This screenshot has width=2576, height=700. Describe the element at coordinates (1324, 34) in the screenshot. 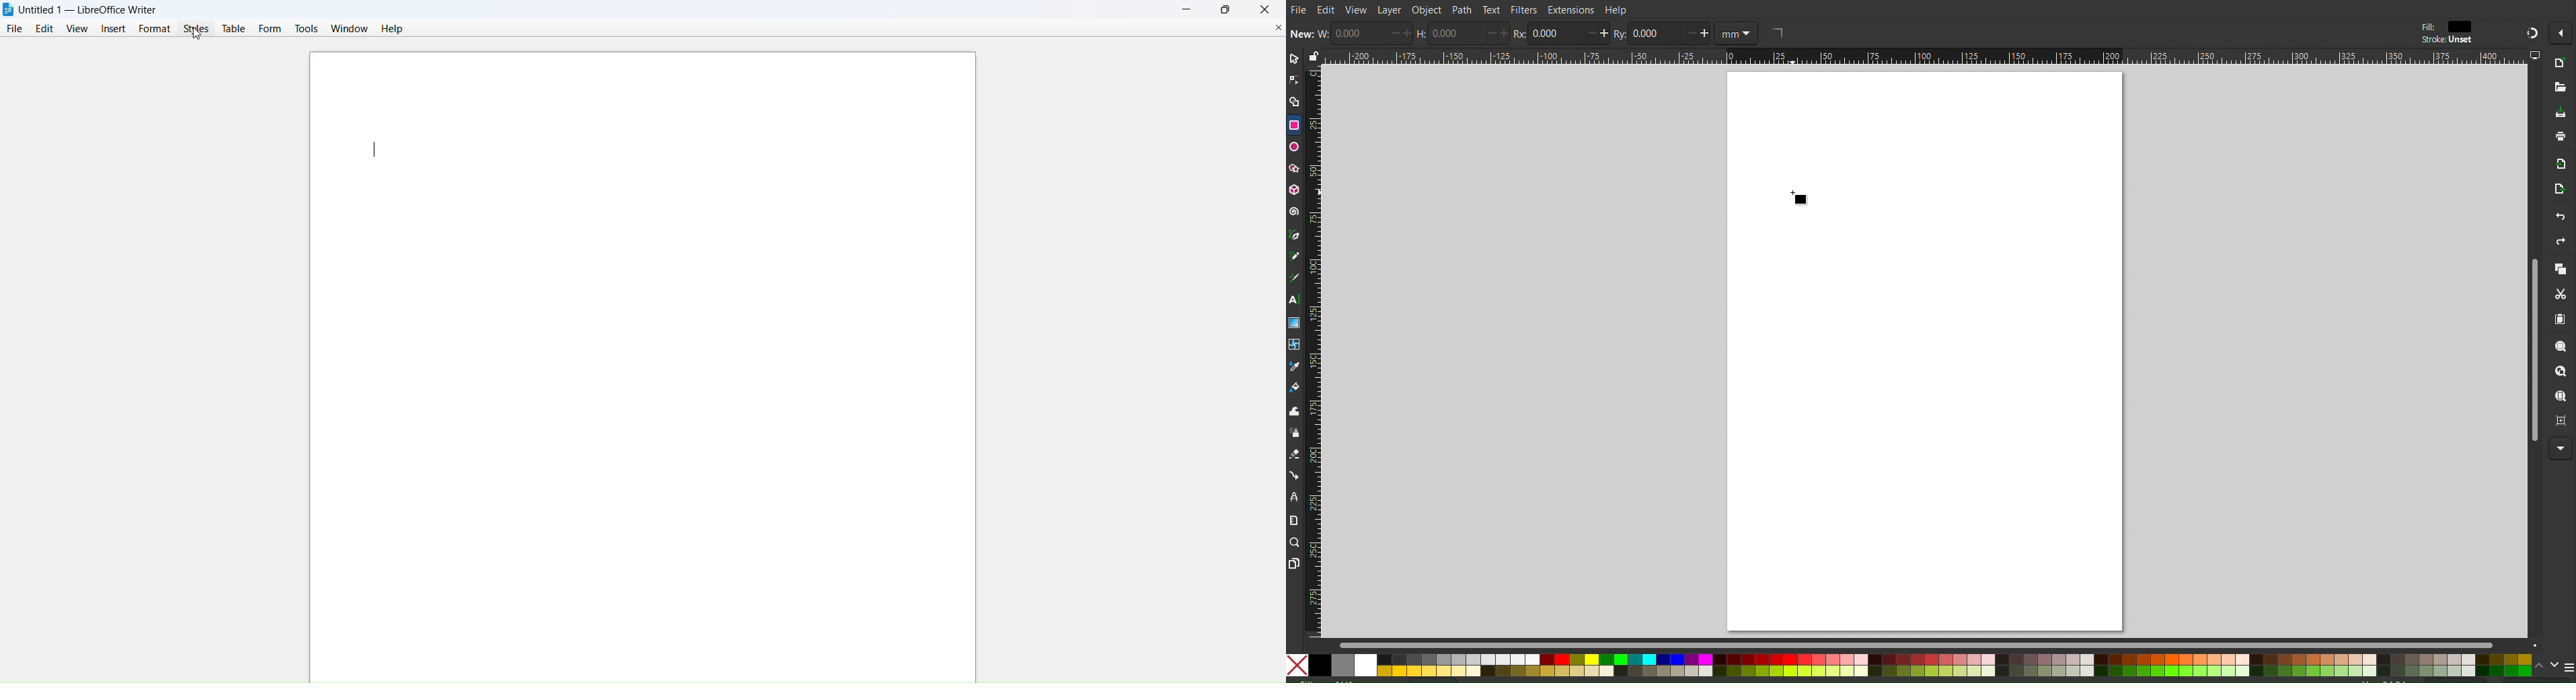

I see `w` at that location.